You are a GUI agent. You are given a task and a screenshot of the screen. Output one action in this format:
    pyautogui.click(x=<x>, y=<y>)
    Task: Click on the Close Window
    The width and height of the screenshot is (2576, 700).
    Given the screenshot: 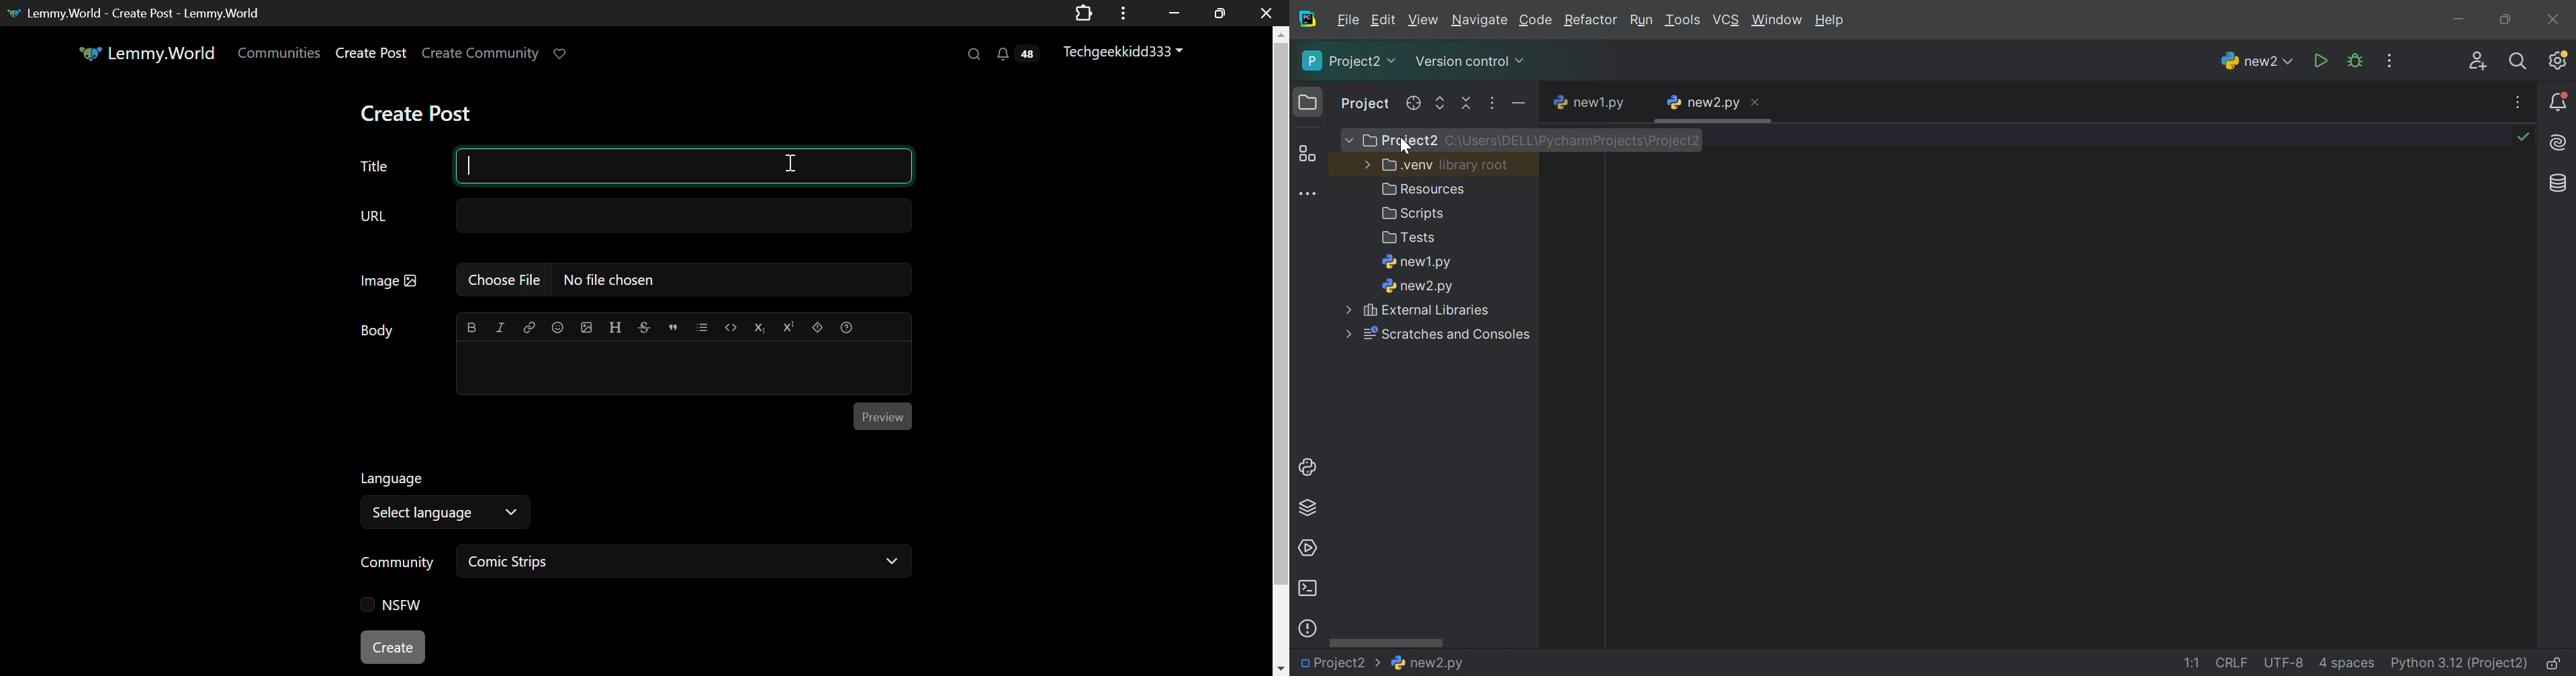 What is the action you would take?
    pyautogui.click(x=1262, y=11)
    